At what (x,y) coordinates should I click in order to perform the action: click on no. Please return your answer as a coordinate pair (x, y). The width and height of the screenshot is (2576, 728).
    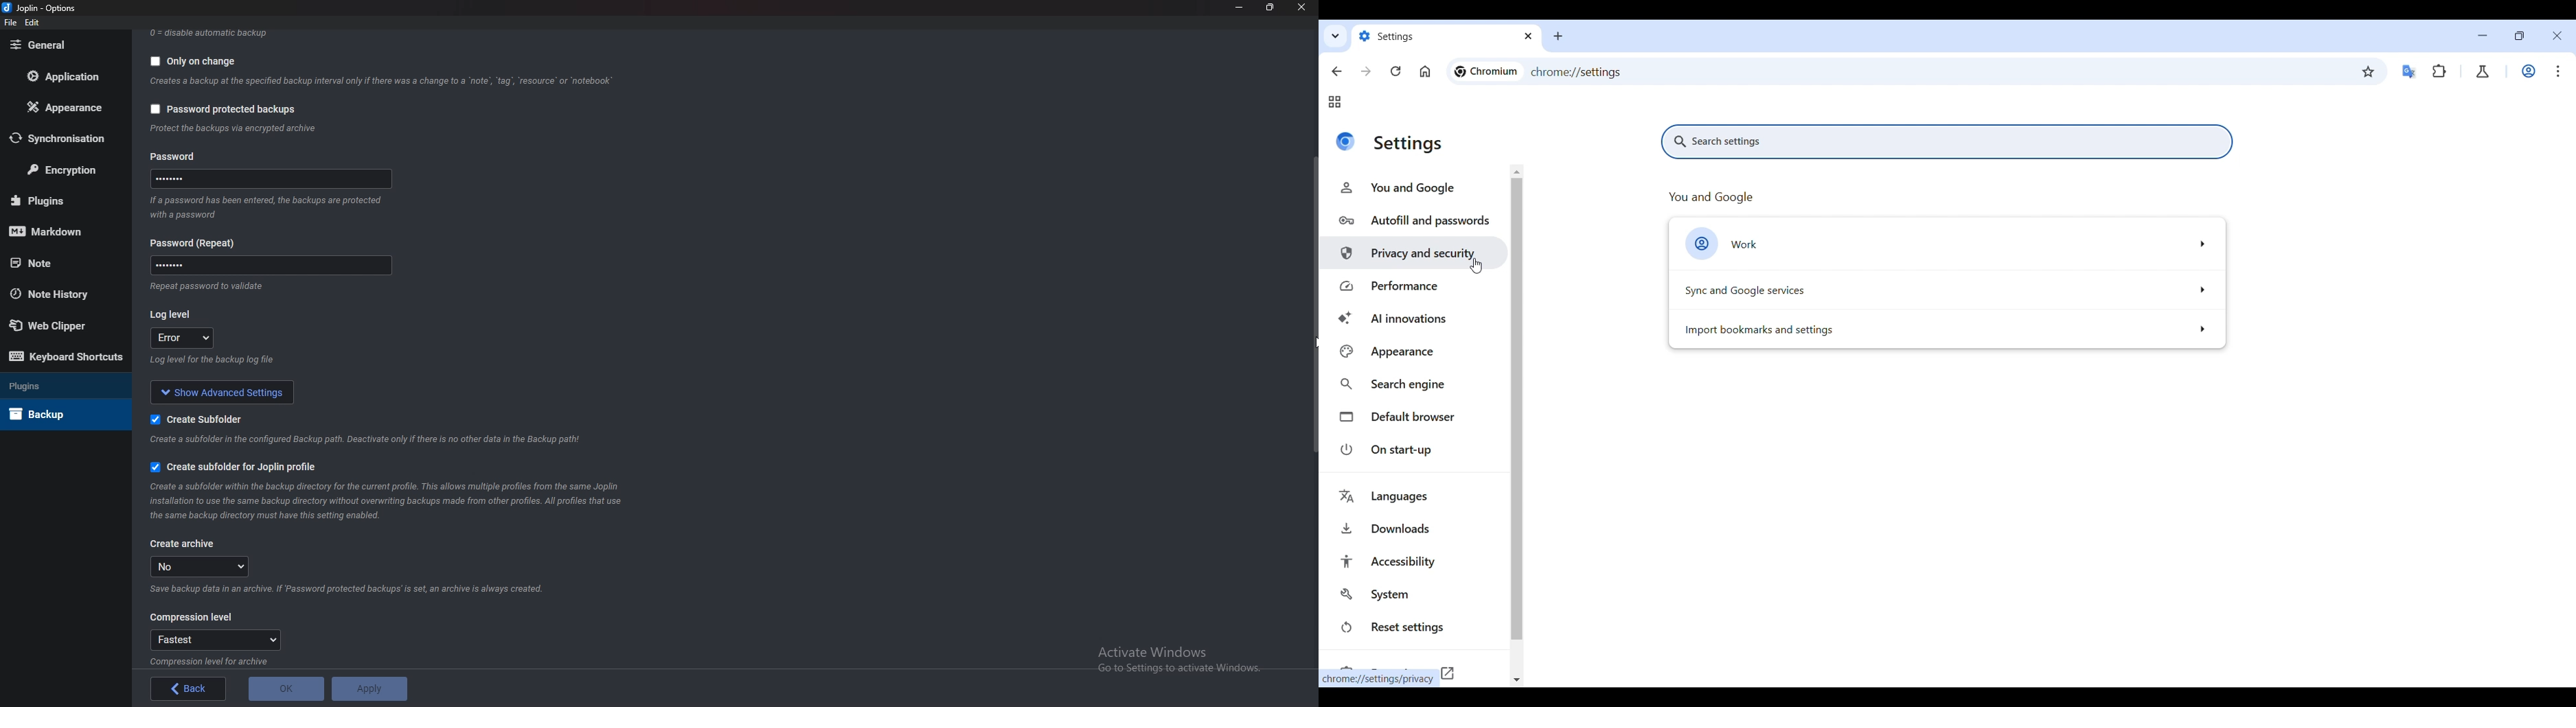
    Looking at the image, I should click on (201, 566).